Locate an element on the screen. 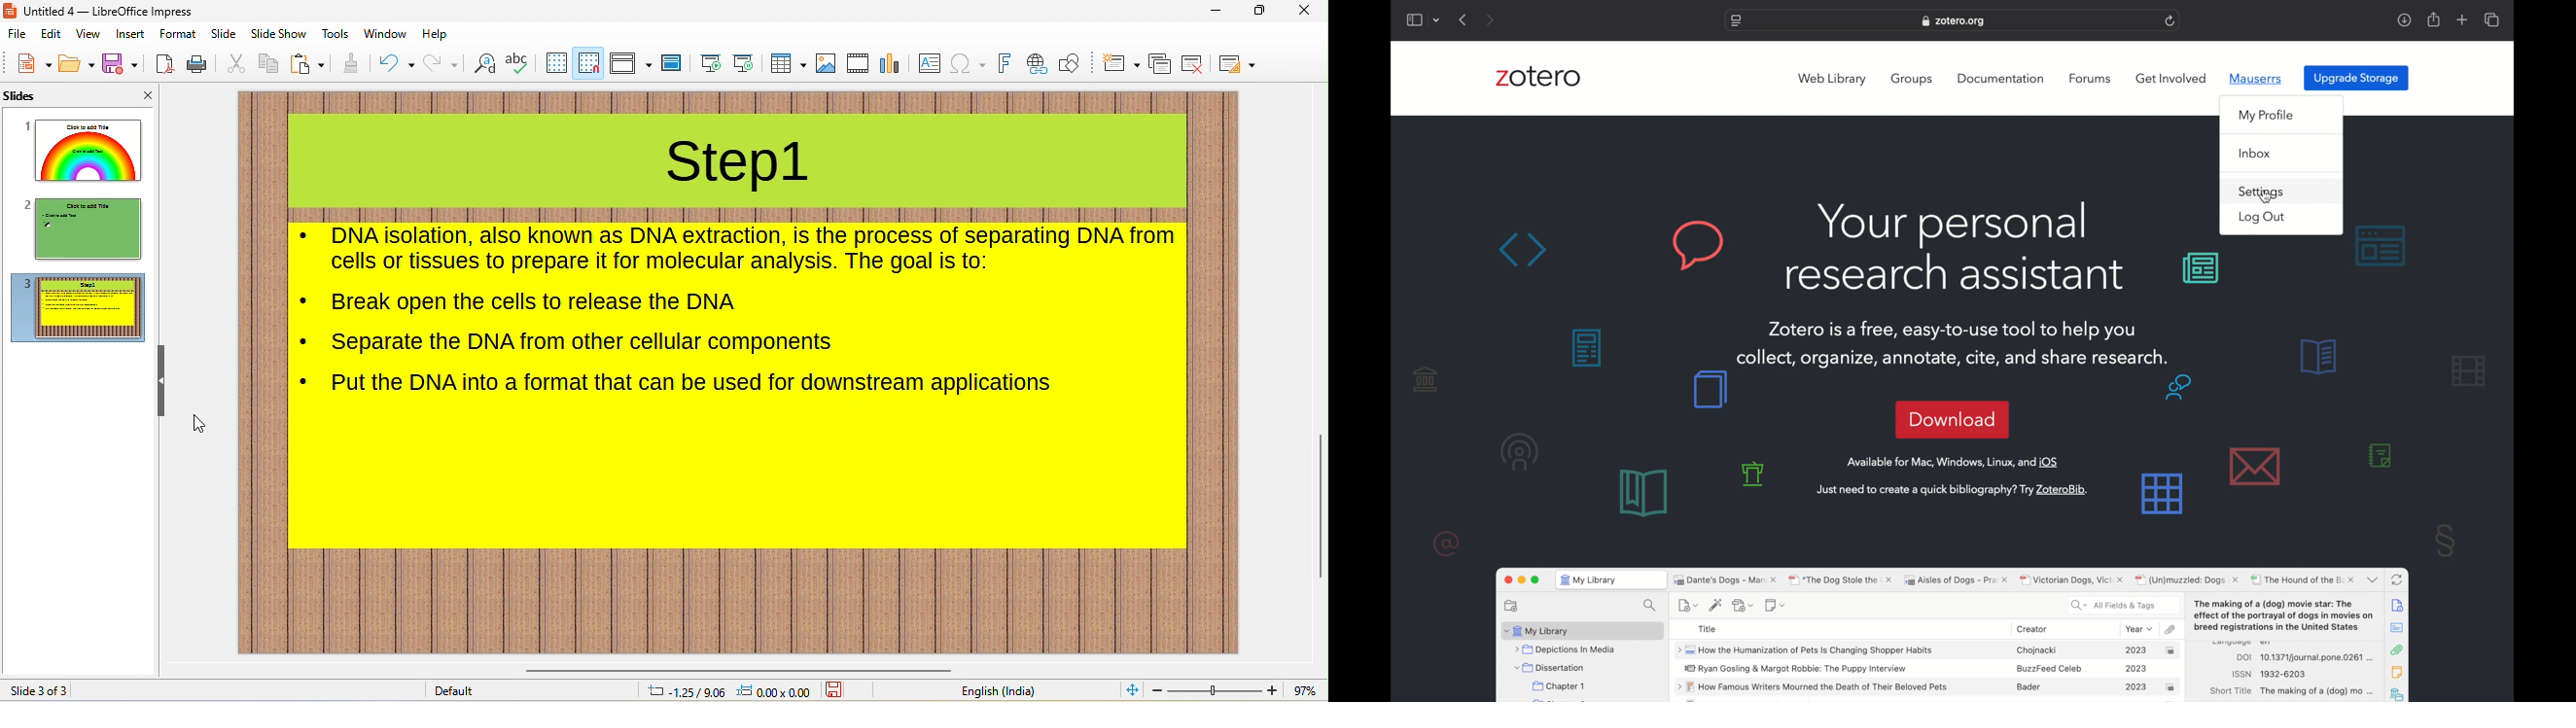  background graphics is located at coordinates (2202, 268).